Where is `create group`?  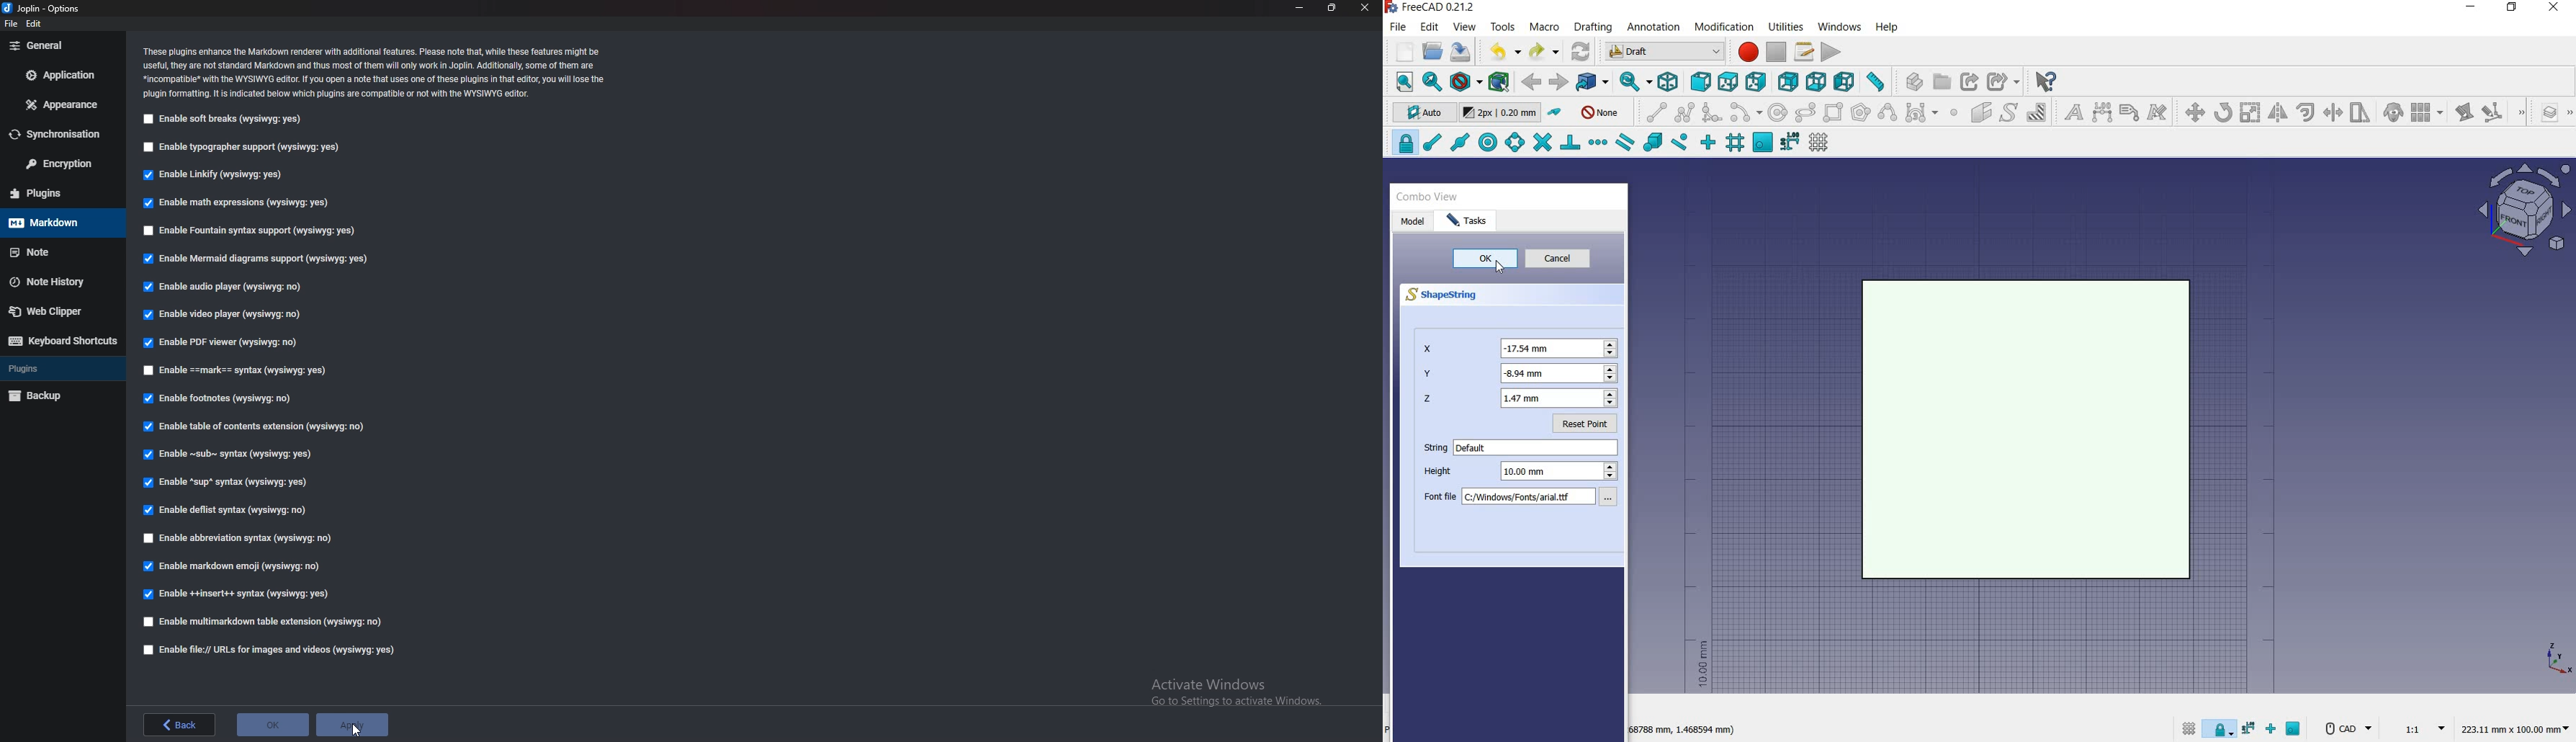 create group is located at coordinates (1942, 82).